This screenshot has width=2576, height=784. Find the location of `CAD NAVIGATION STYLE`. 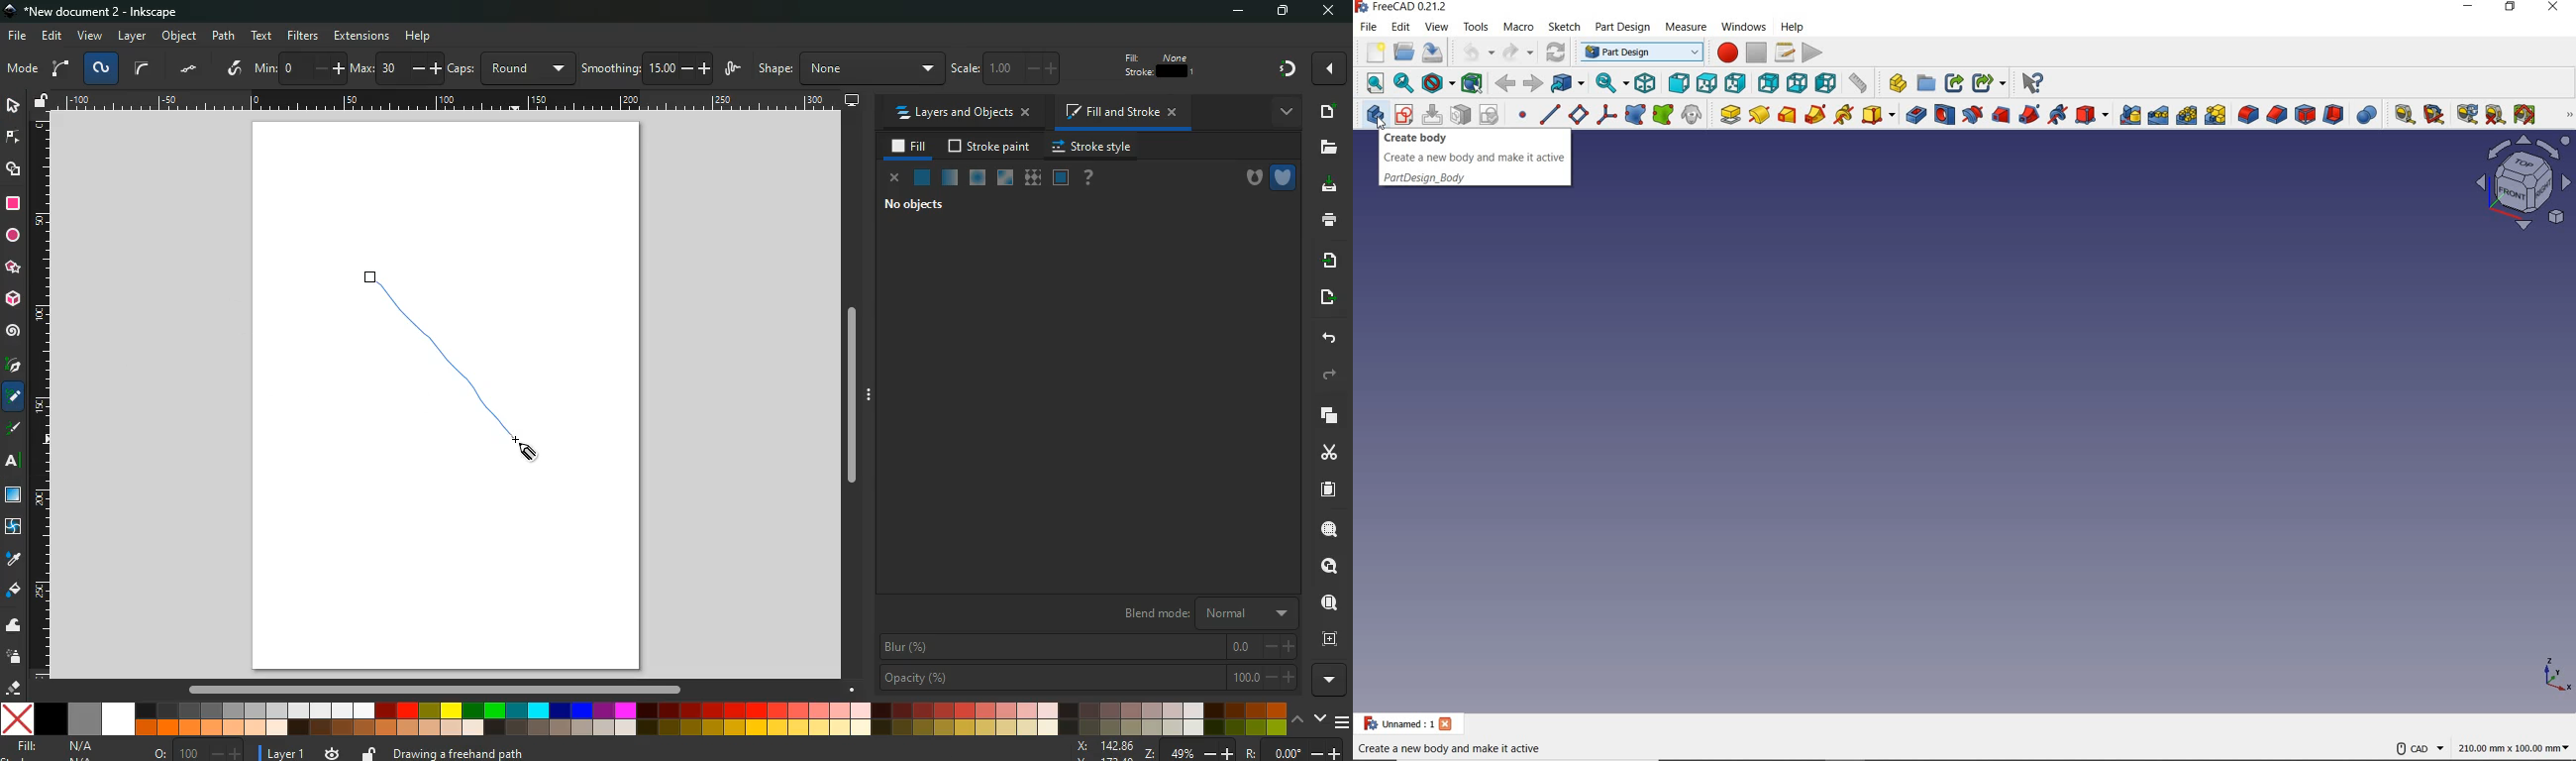

CAD NAVIGATION STYLE is located at coordinates (2417, 749).